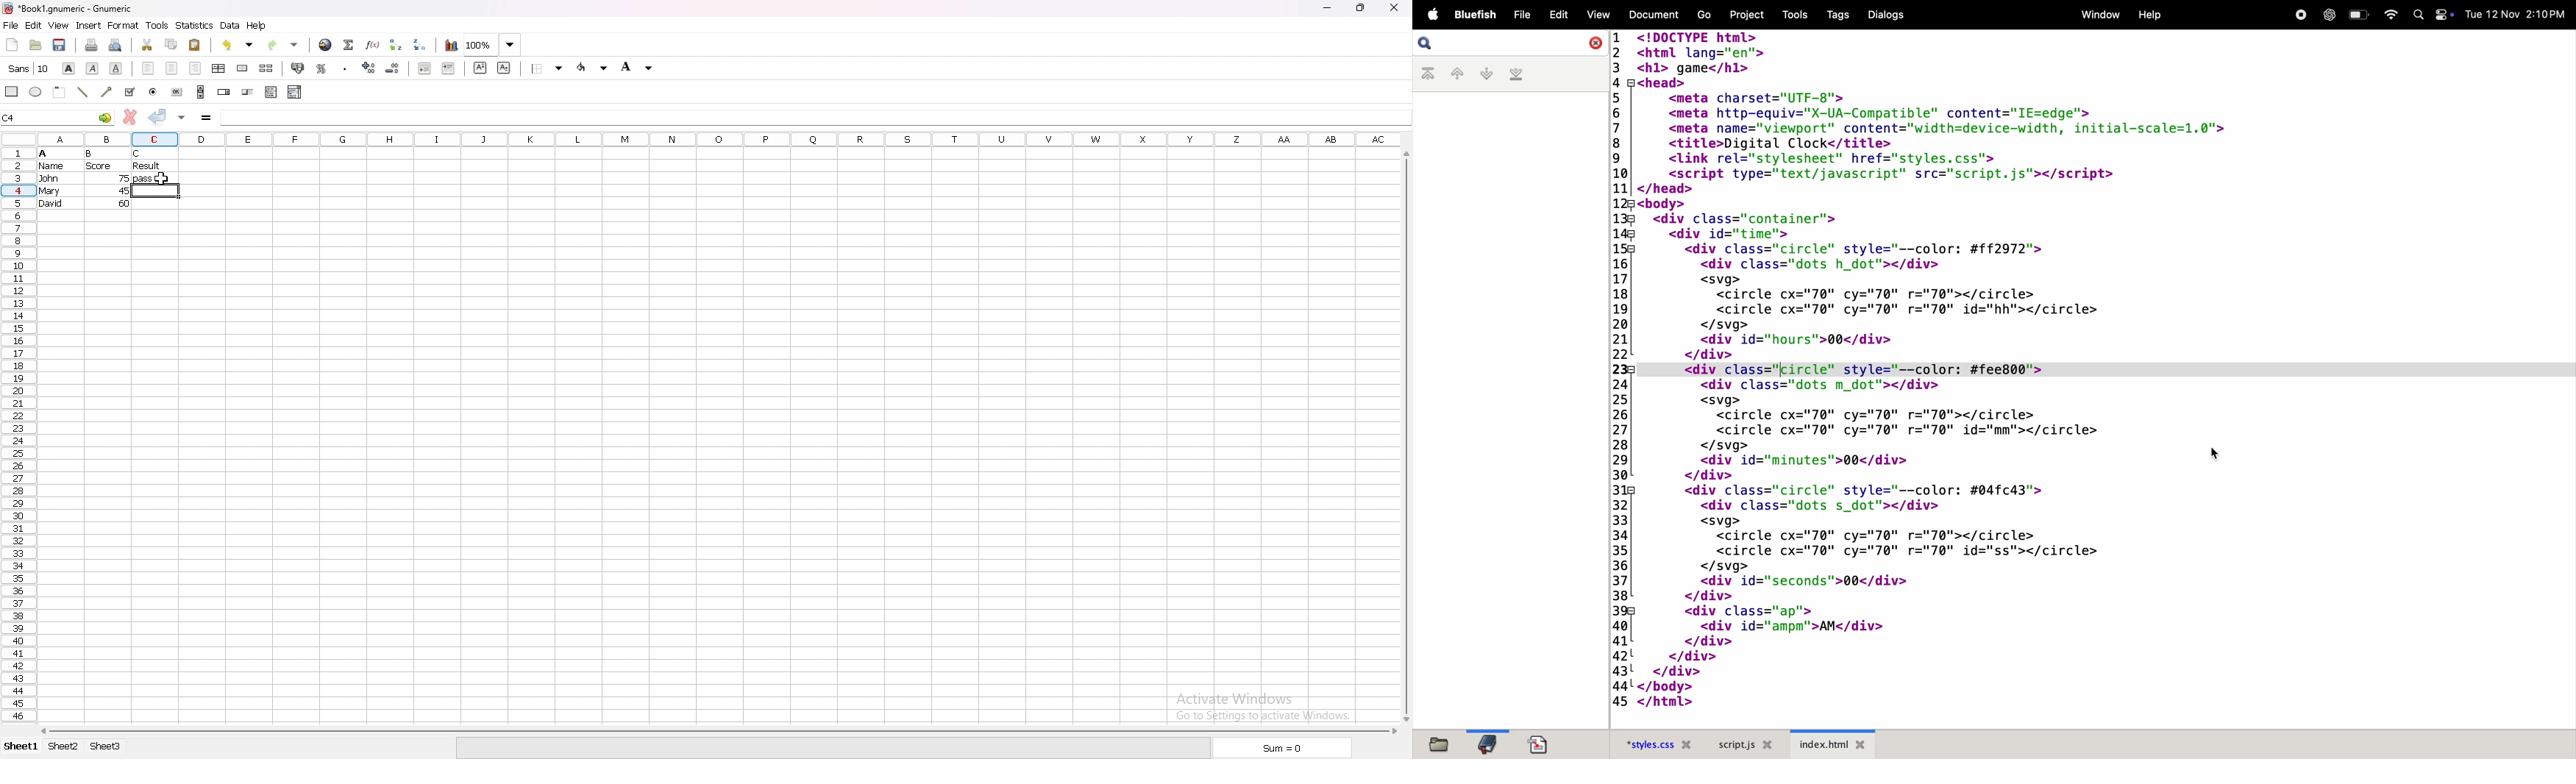 The width and height of the screenshot is (2576, 784). Describe the element at coordinates (94, 68) in the screenshot. I see `italic` at that location.